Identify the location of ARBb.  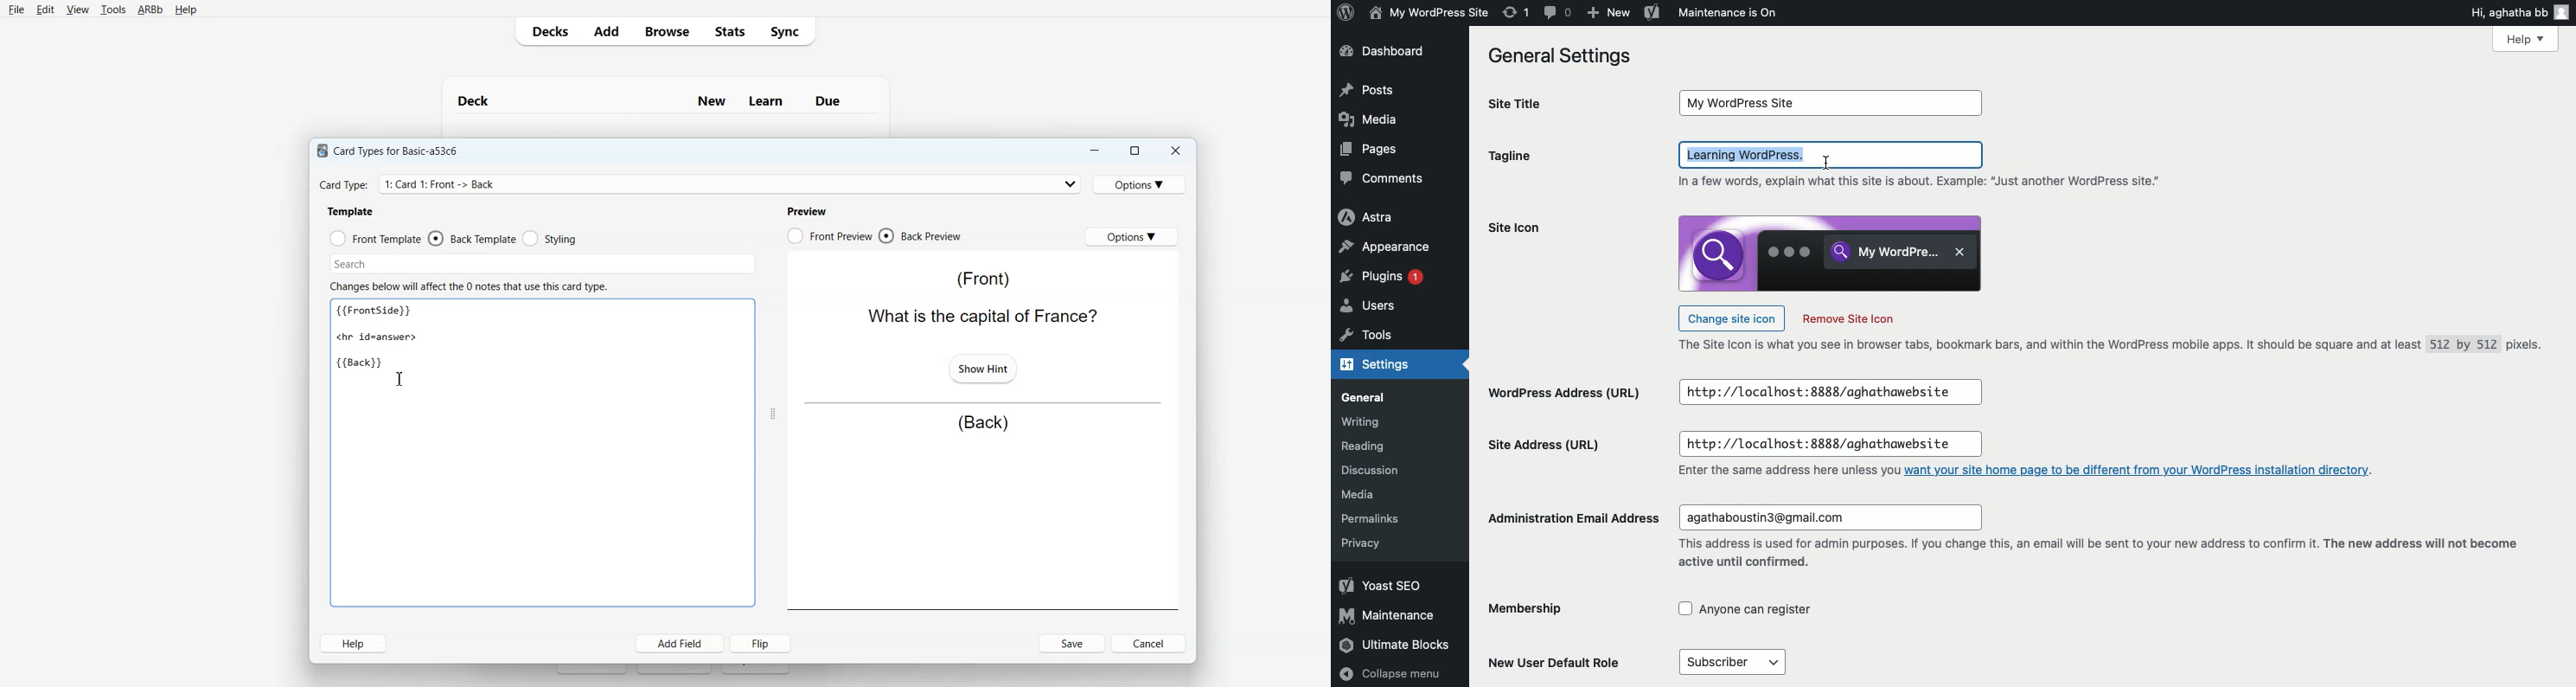
(149, 10).